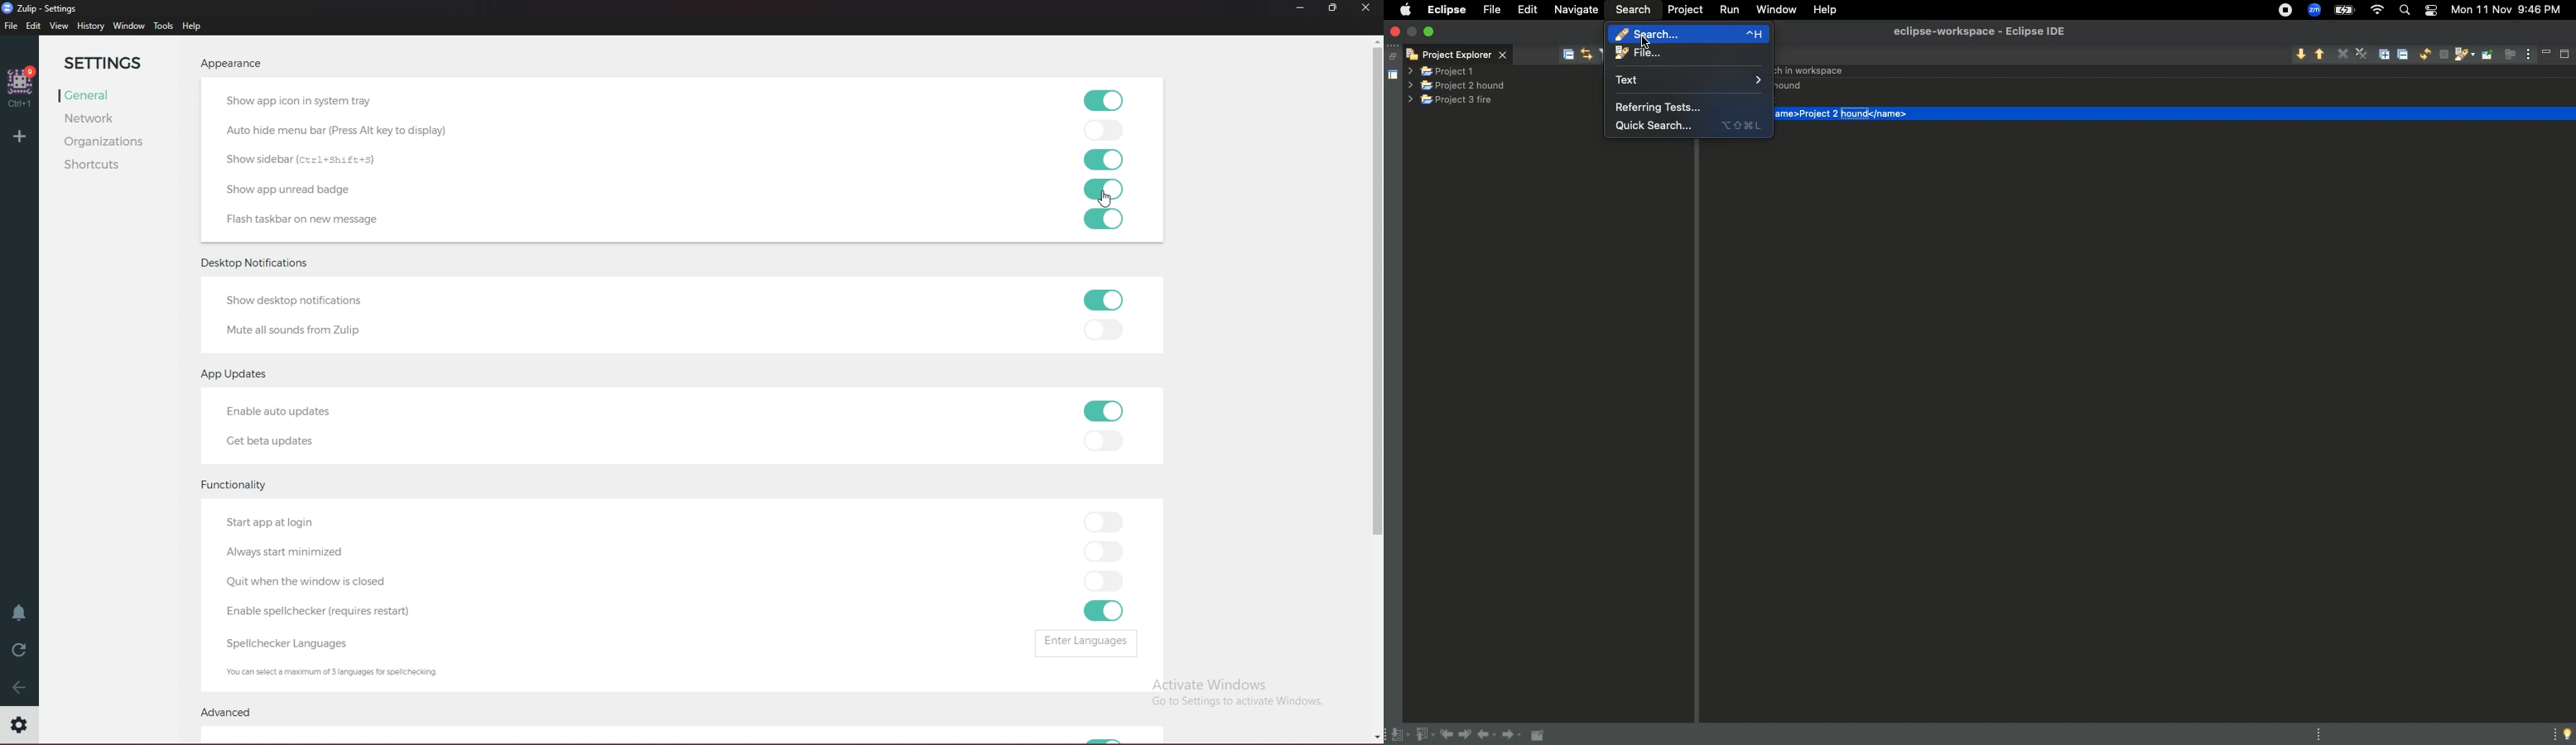 The height and width of the screenshot is (756, 2576). I want to click on toggle, so click(1103, 189).